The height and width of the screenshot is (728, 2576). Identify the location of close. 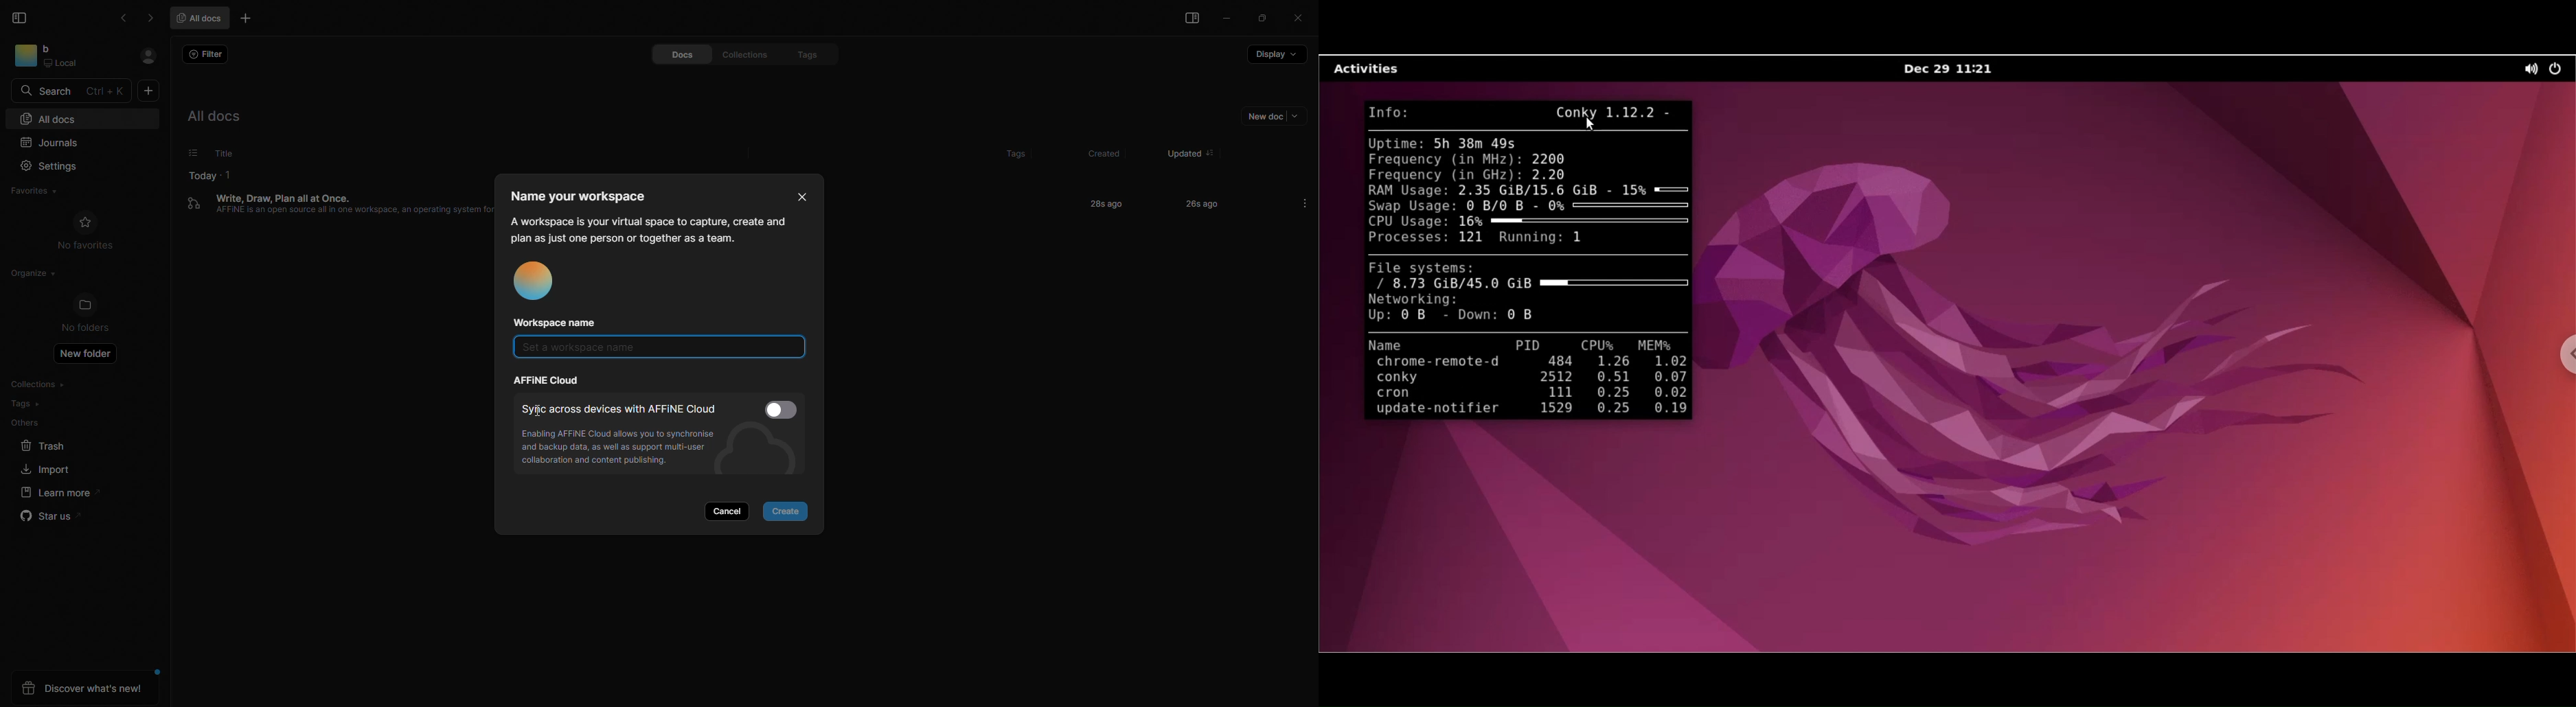
(1297, 17).